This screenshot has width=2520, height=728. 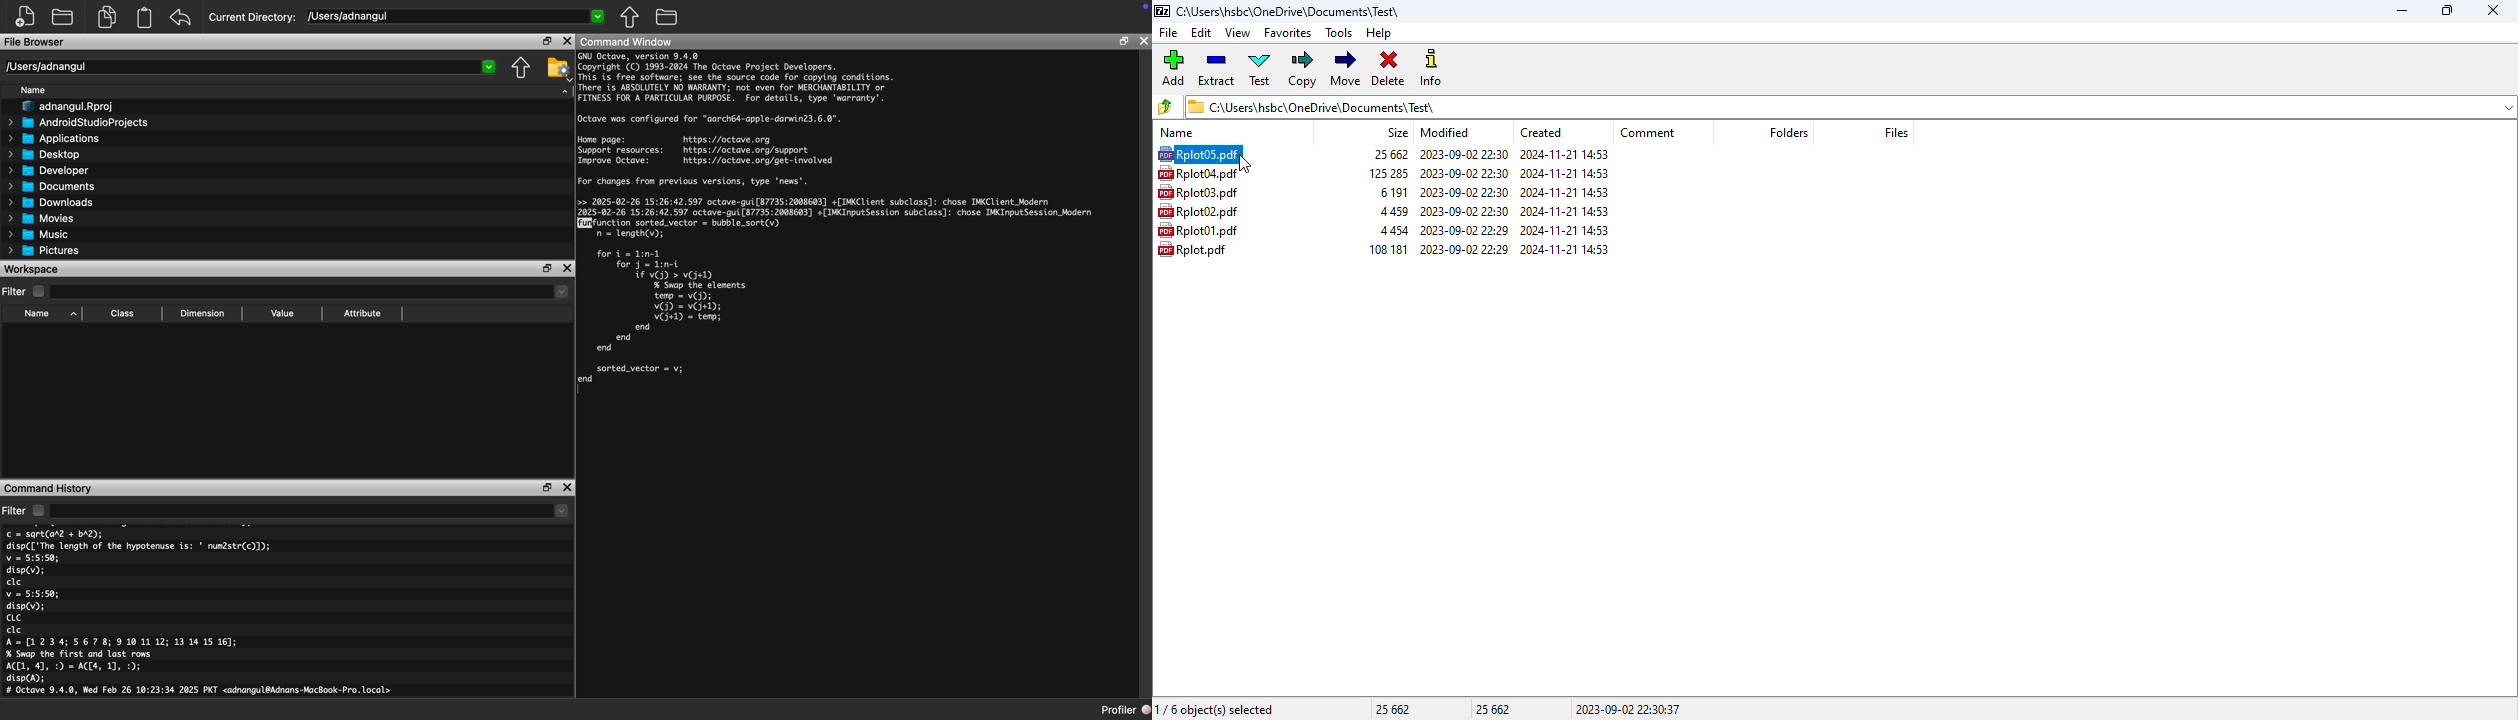 What do you see at coordinates (1290, 11) in the screenshot?
I see `folder` at bounding box center [1290, 11].